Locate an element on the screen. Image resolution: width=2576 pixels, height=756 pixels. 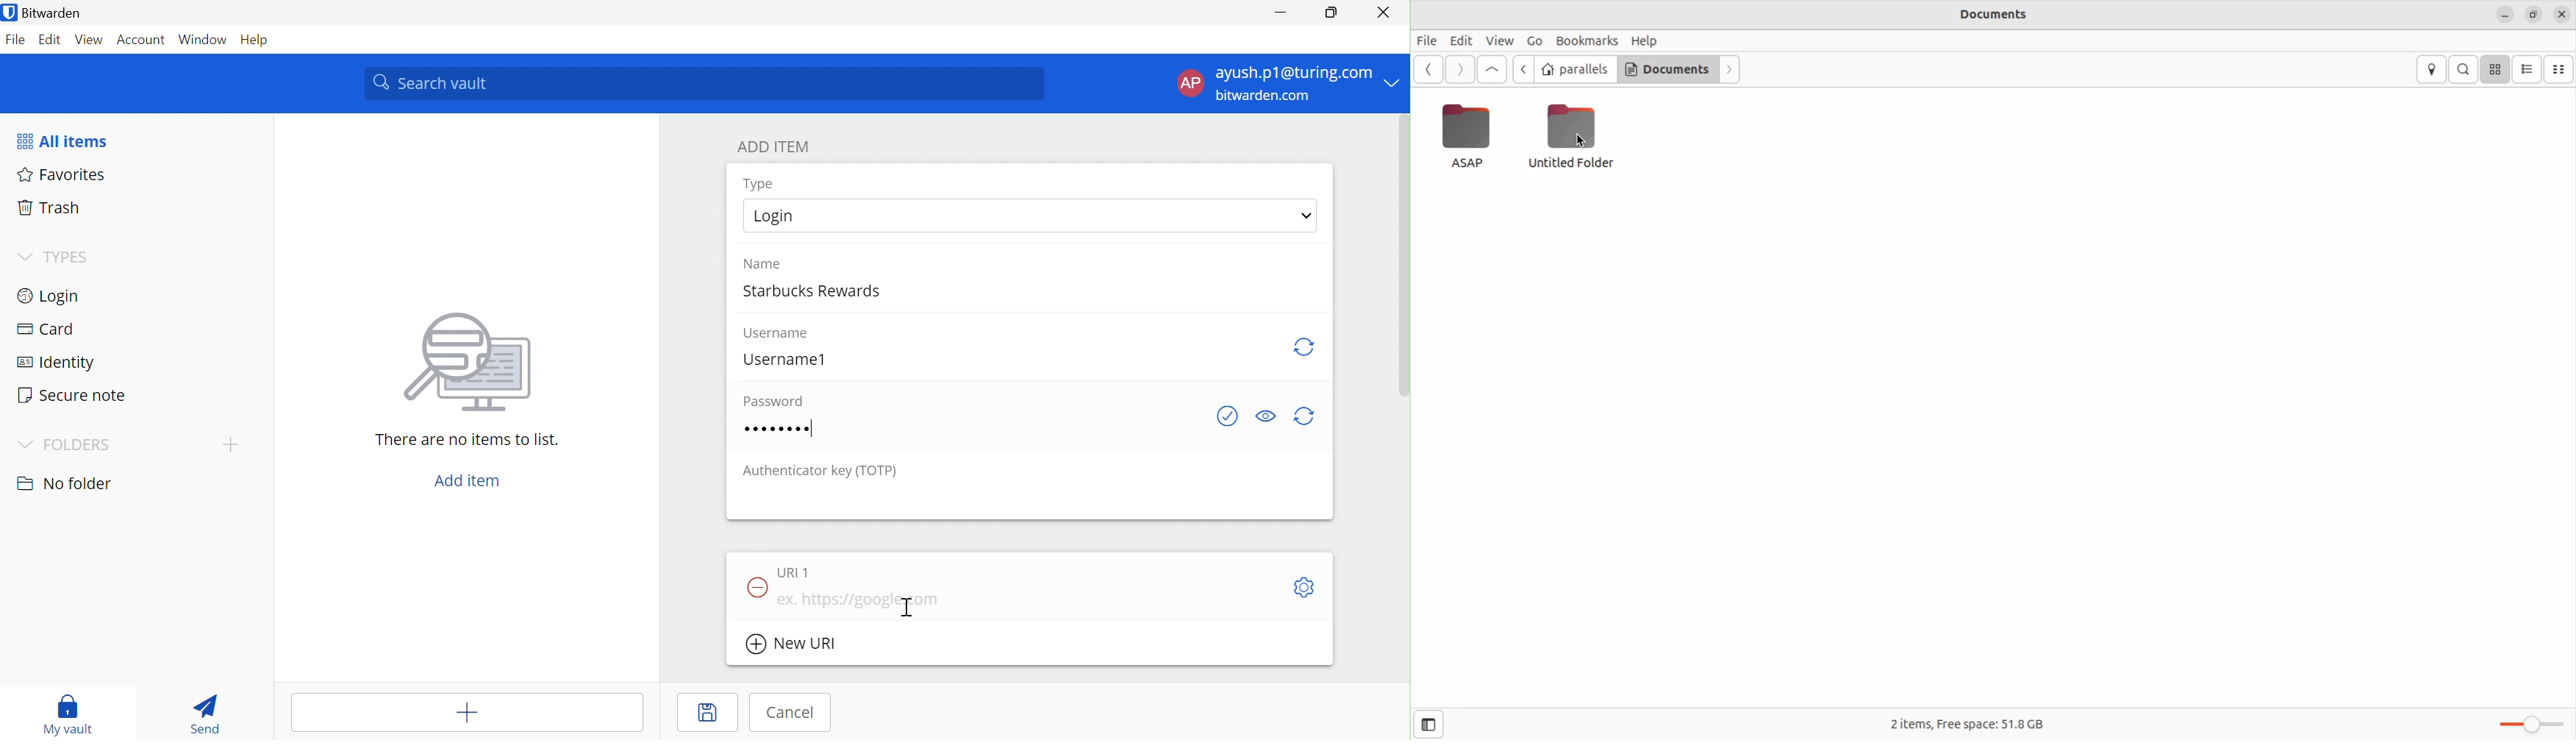
Close is located at coordinates (1386, 13).